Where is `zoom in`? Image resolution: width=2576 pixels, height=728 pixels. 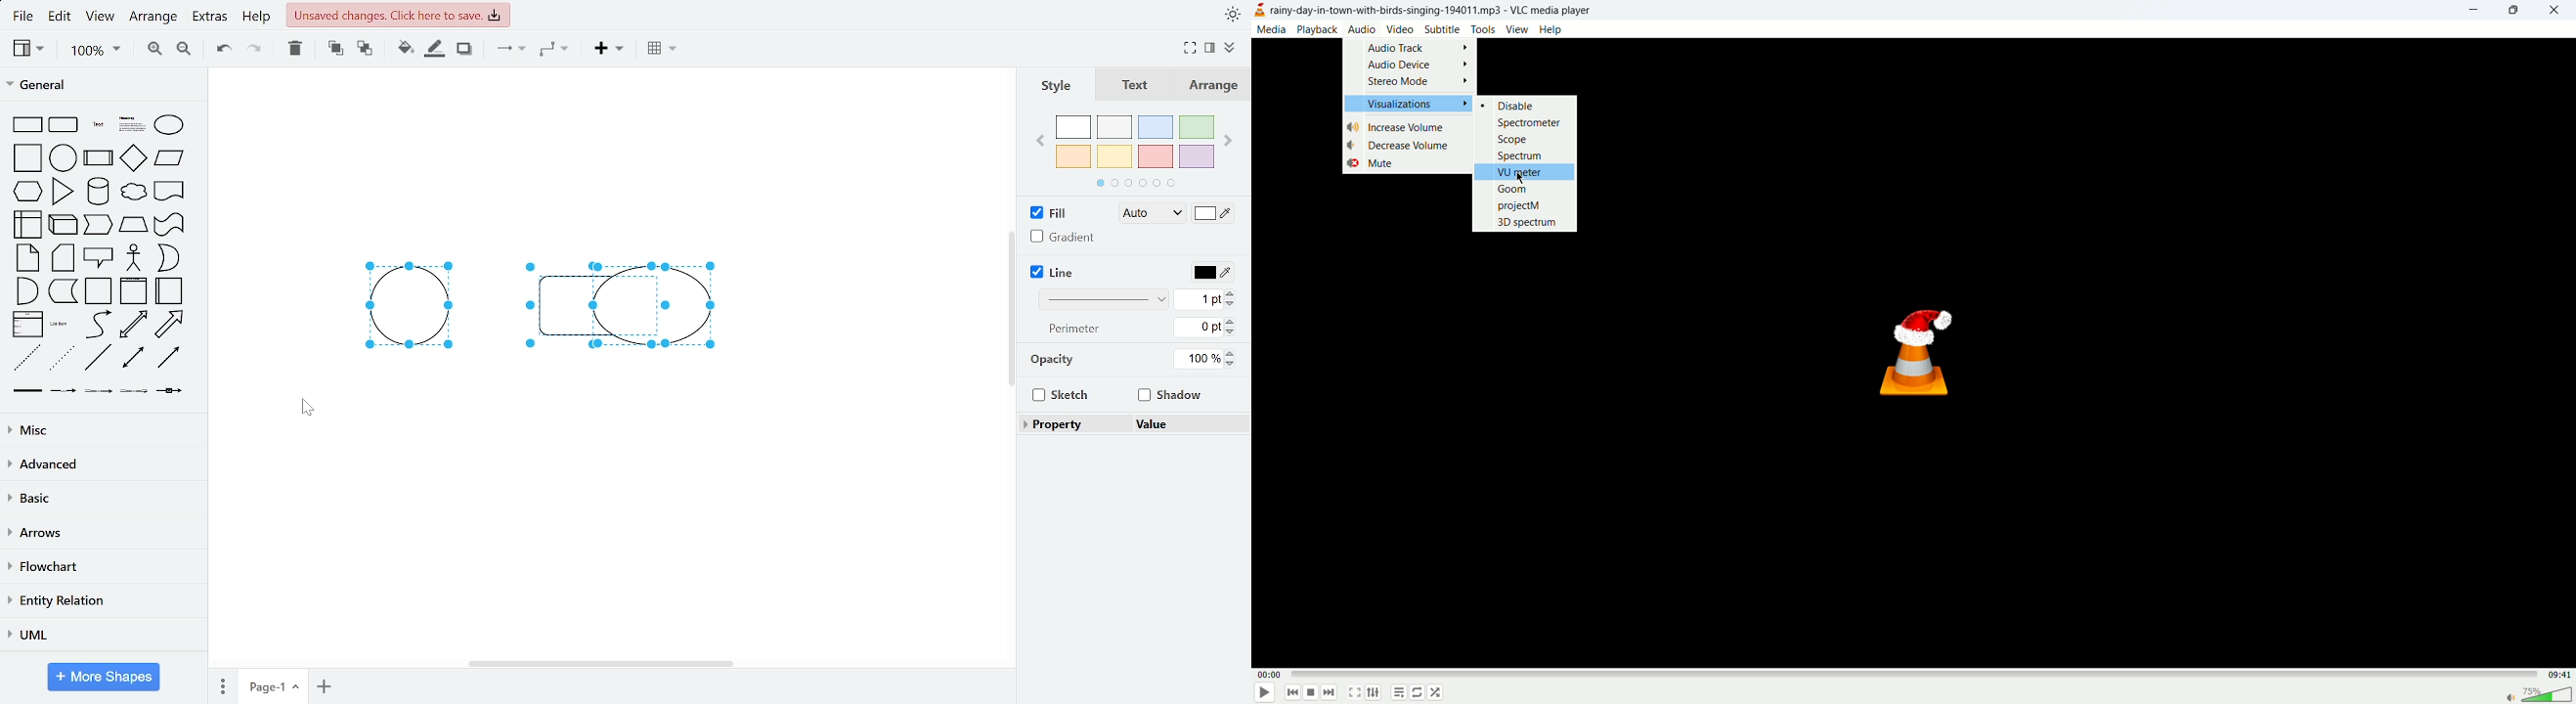 zoom in is located at coordinates (155, 50).